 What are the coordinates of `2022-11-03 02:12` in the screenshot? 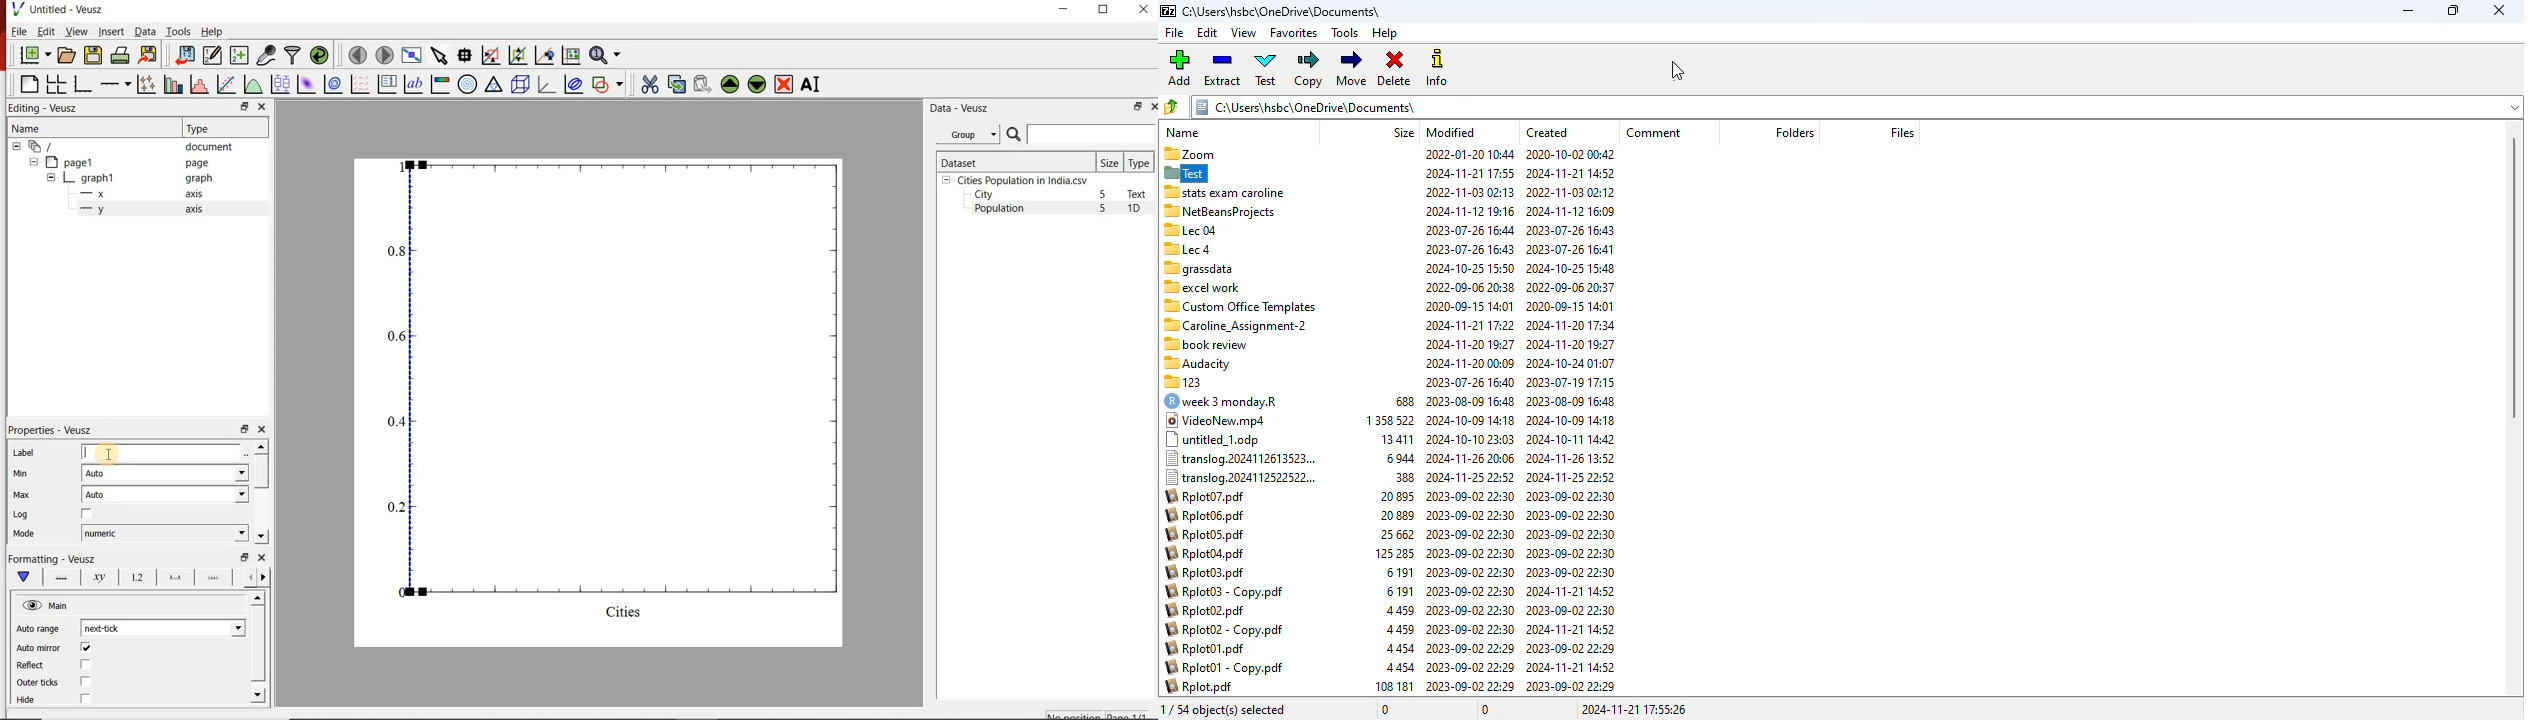 It's located at (1572, 192).